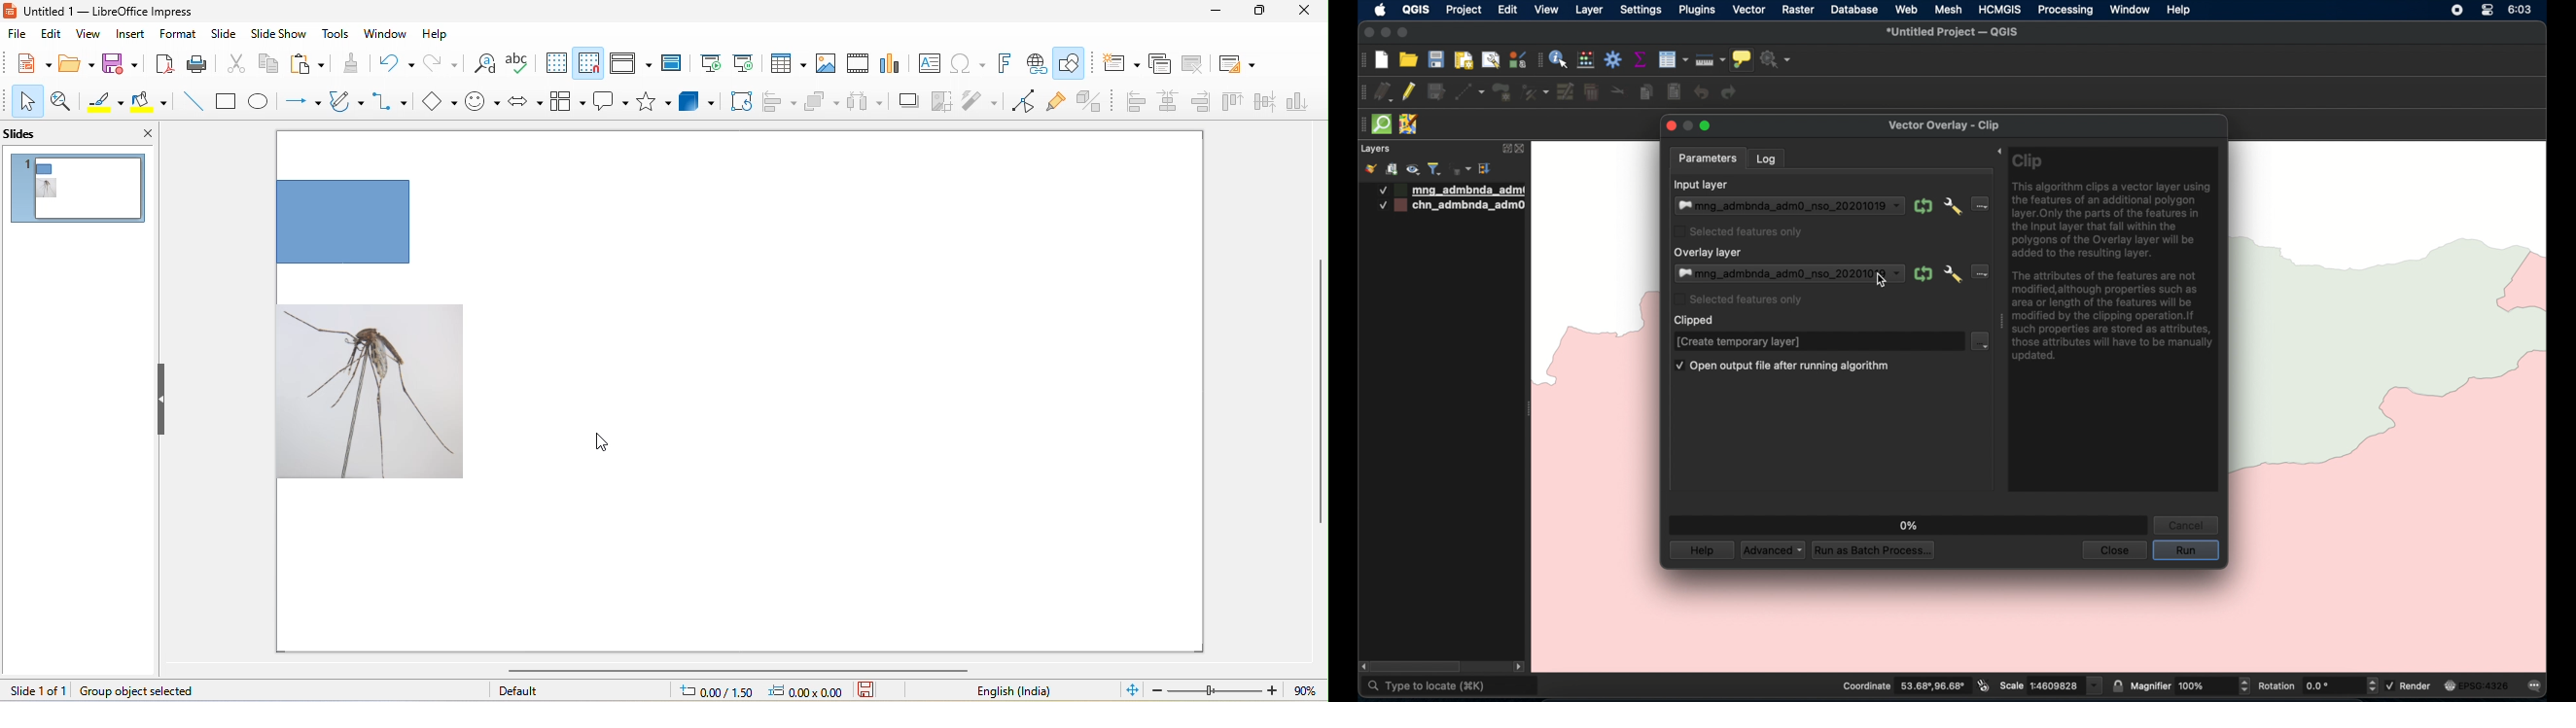 The height and width of the screenshot is (728, 2576). What do you see at coordinates (1384, 92) in the screenshot?
I see `current edits` at bounding box center [1384, 92].